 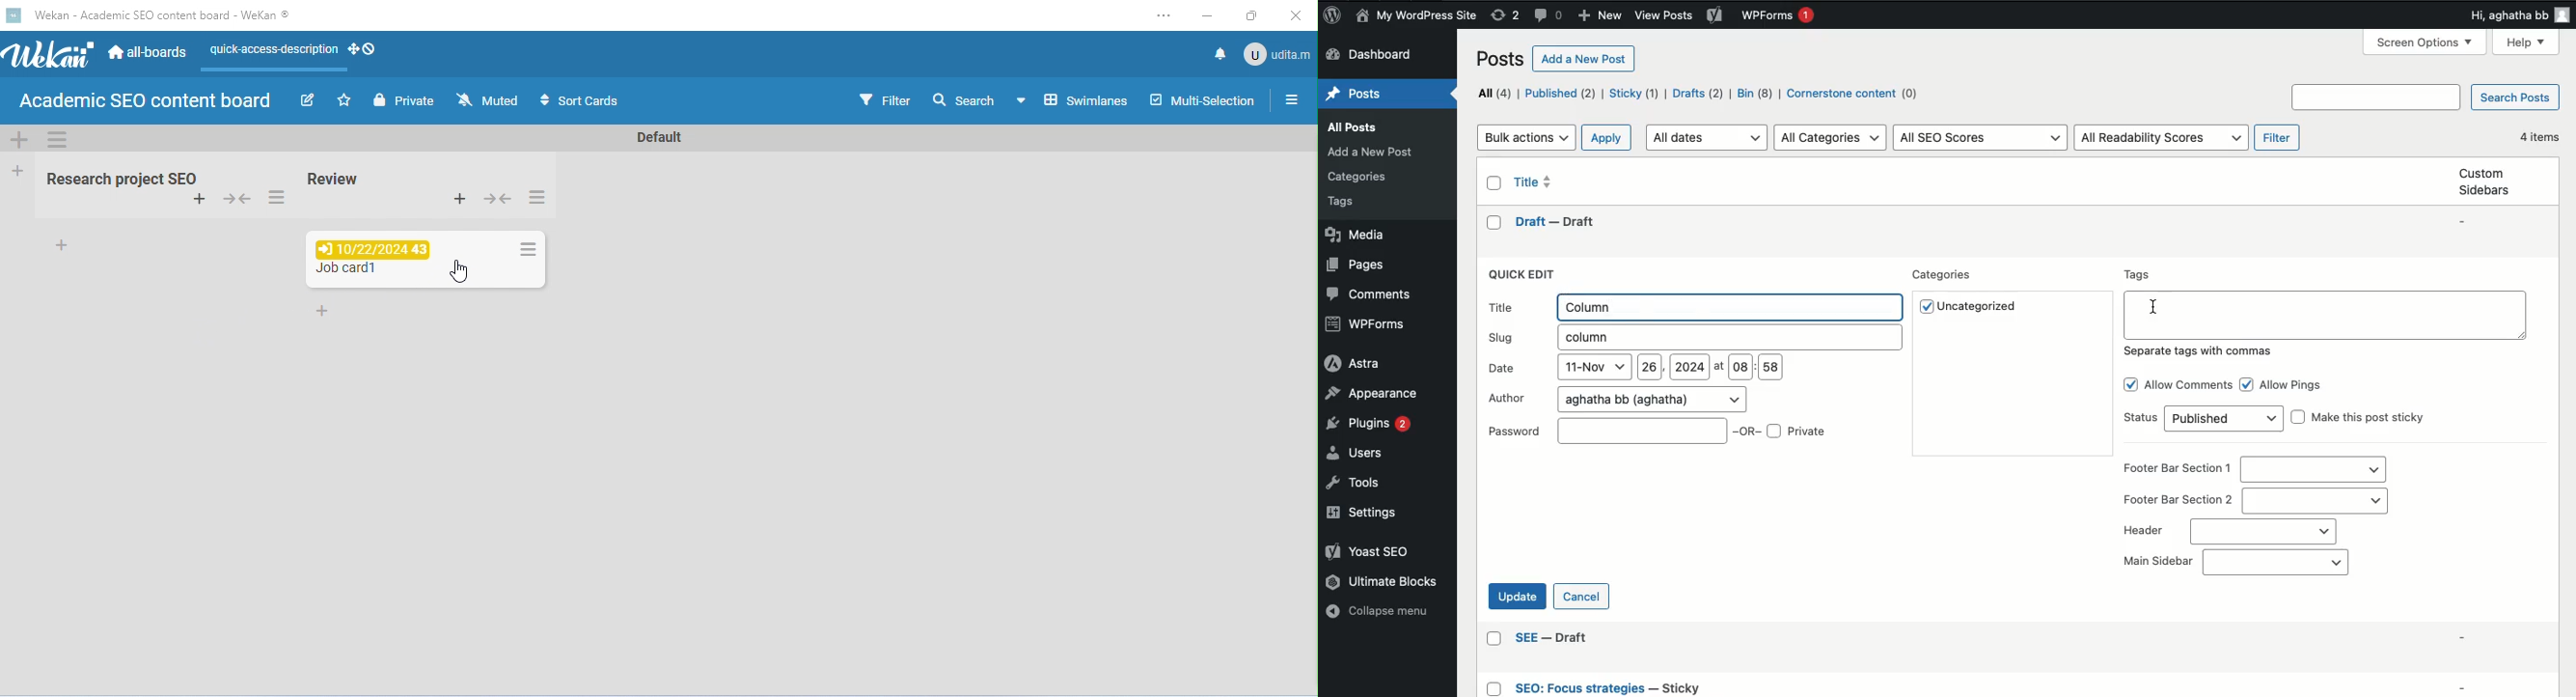 What do you see at coordinates (2283, 387) in the screenshot?
I see `Allow pings` at bounding box center [2283, 387].